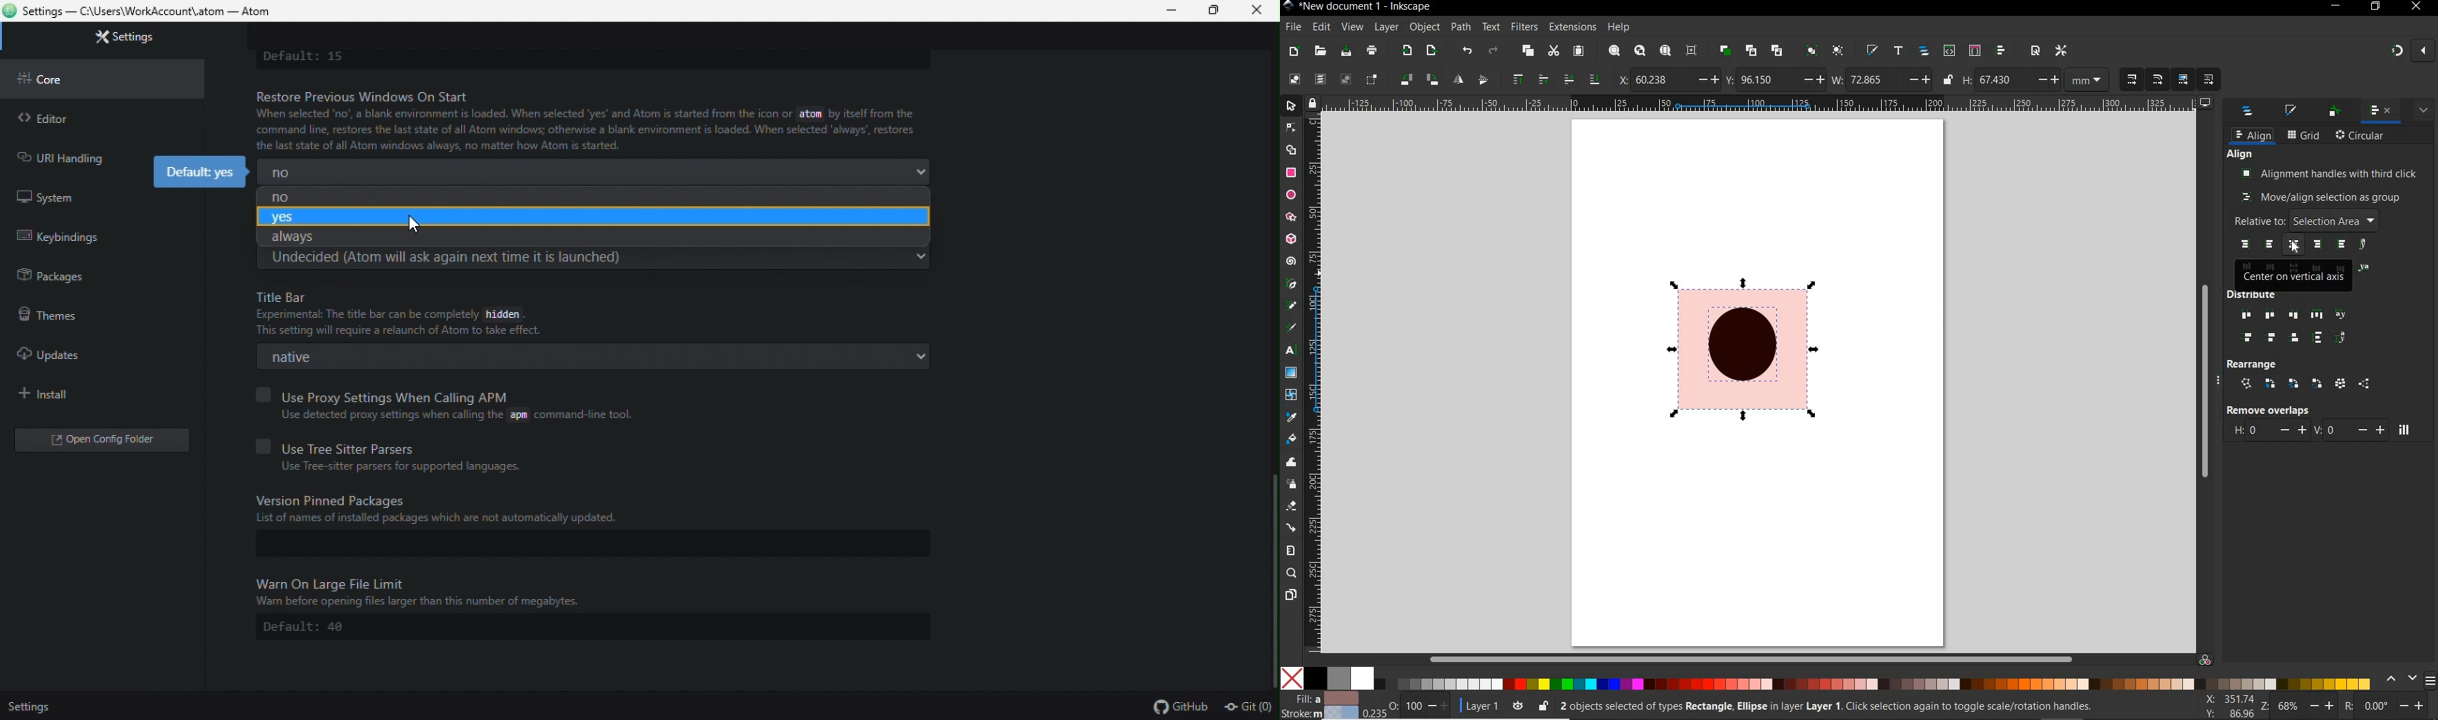 The height and width of the screenshot is (728, 2464). I want to click on object, so click(1424, 26).